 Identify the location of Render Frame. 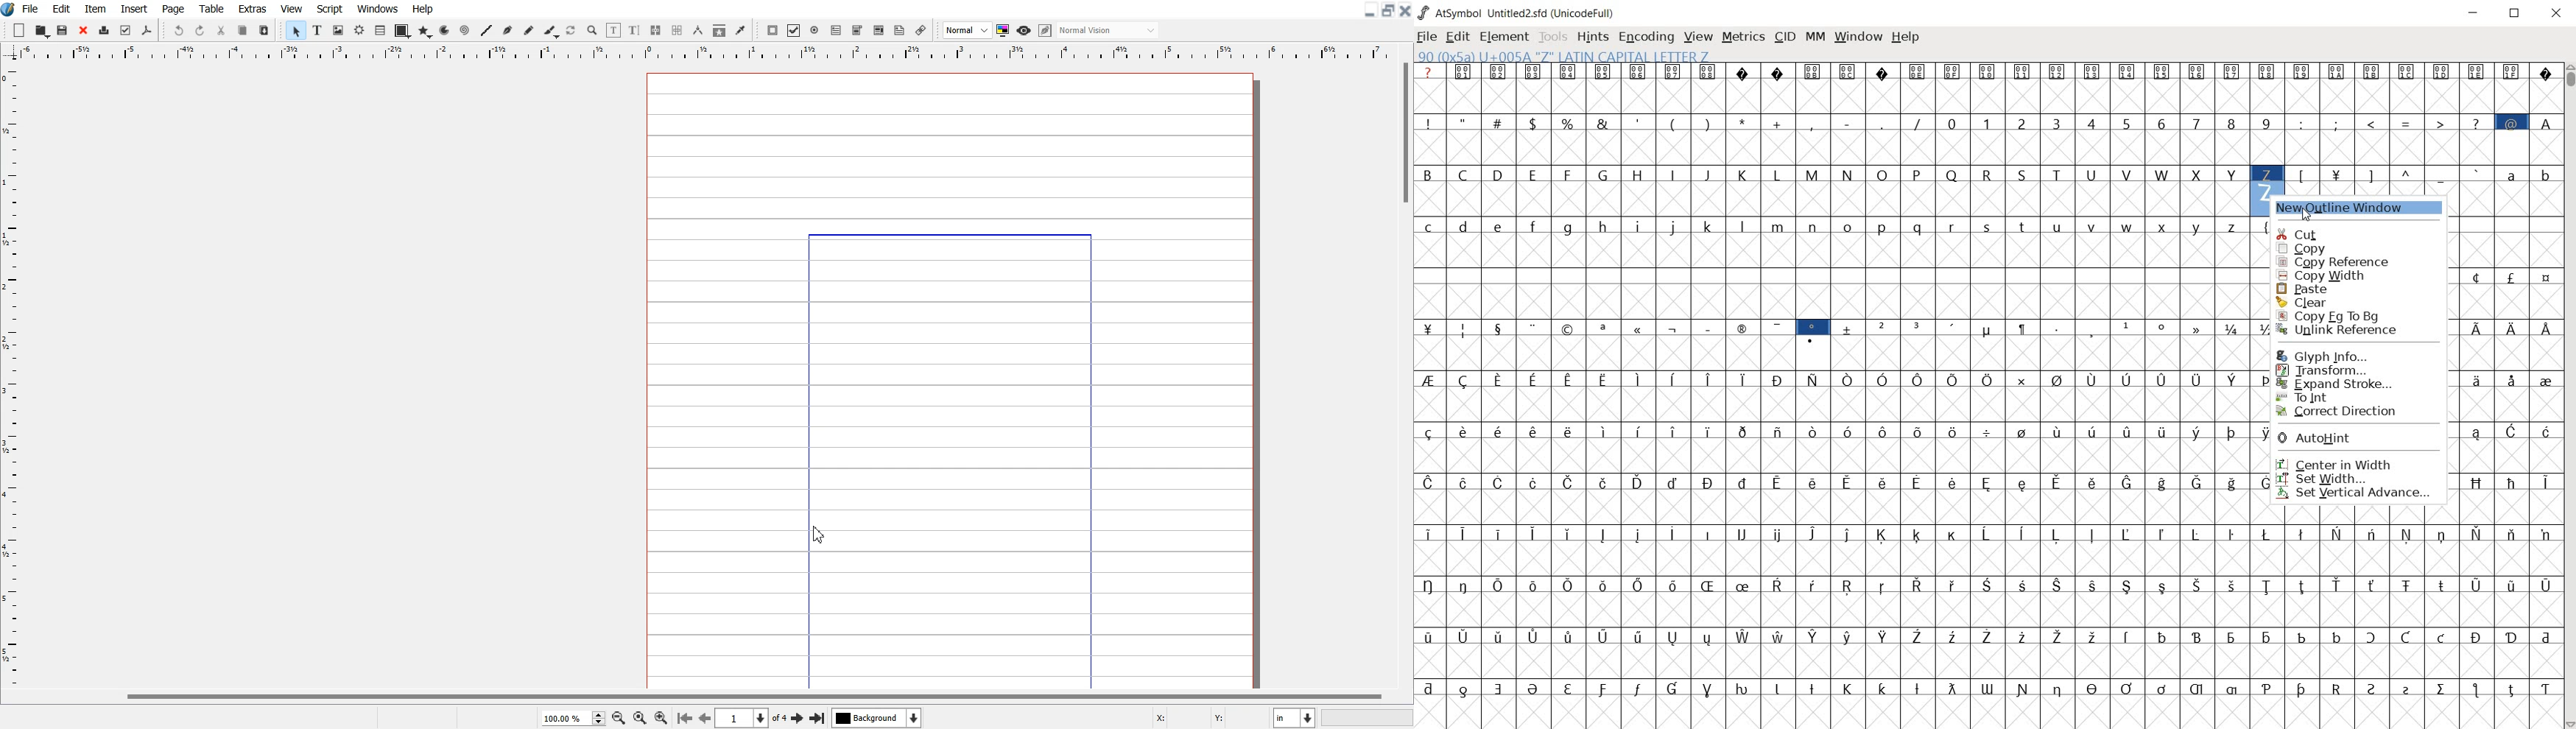
(359, 30).